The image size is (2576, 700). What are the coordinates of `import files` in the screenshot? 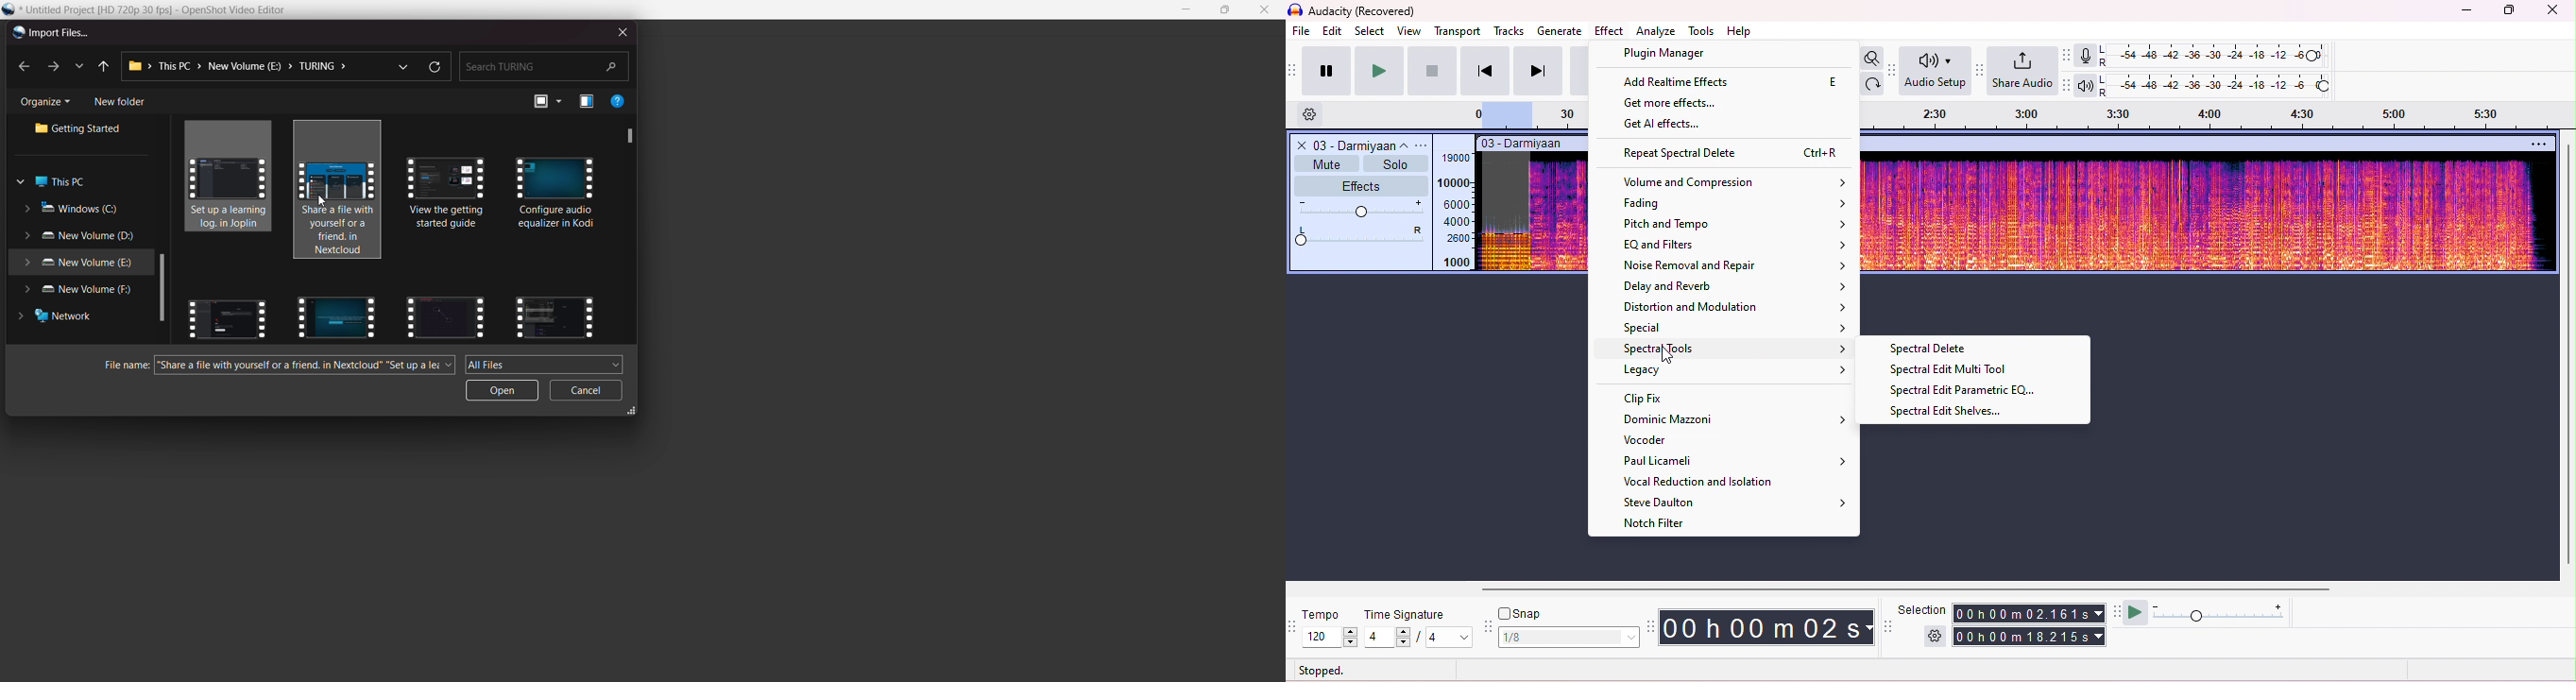 It's located at (50, 33).